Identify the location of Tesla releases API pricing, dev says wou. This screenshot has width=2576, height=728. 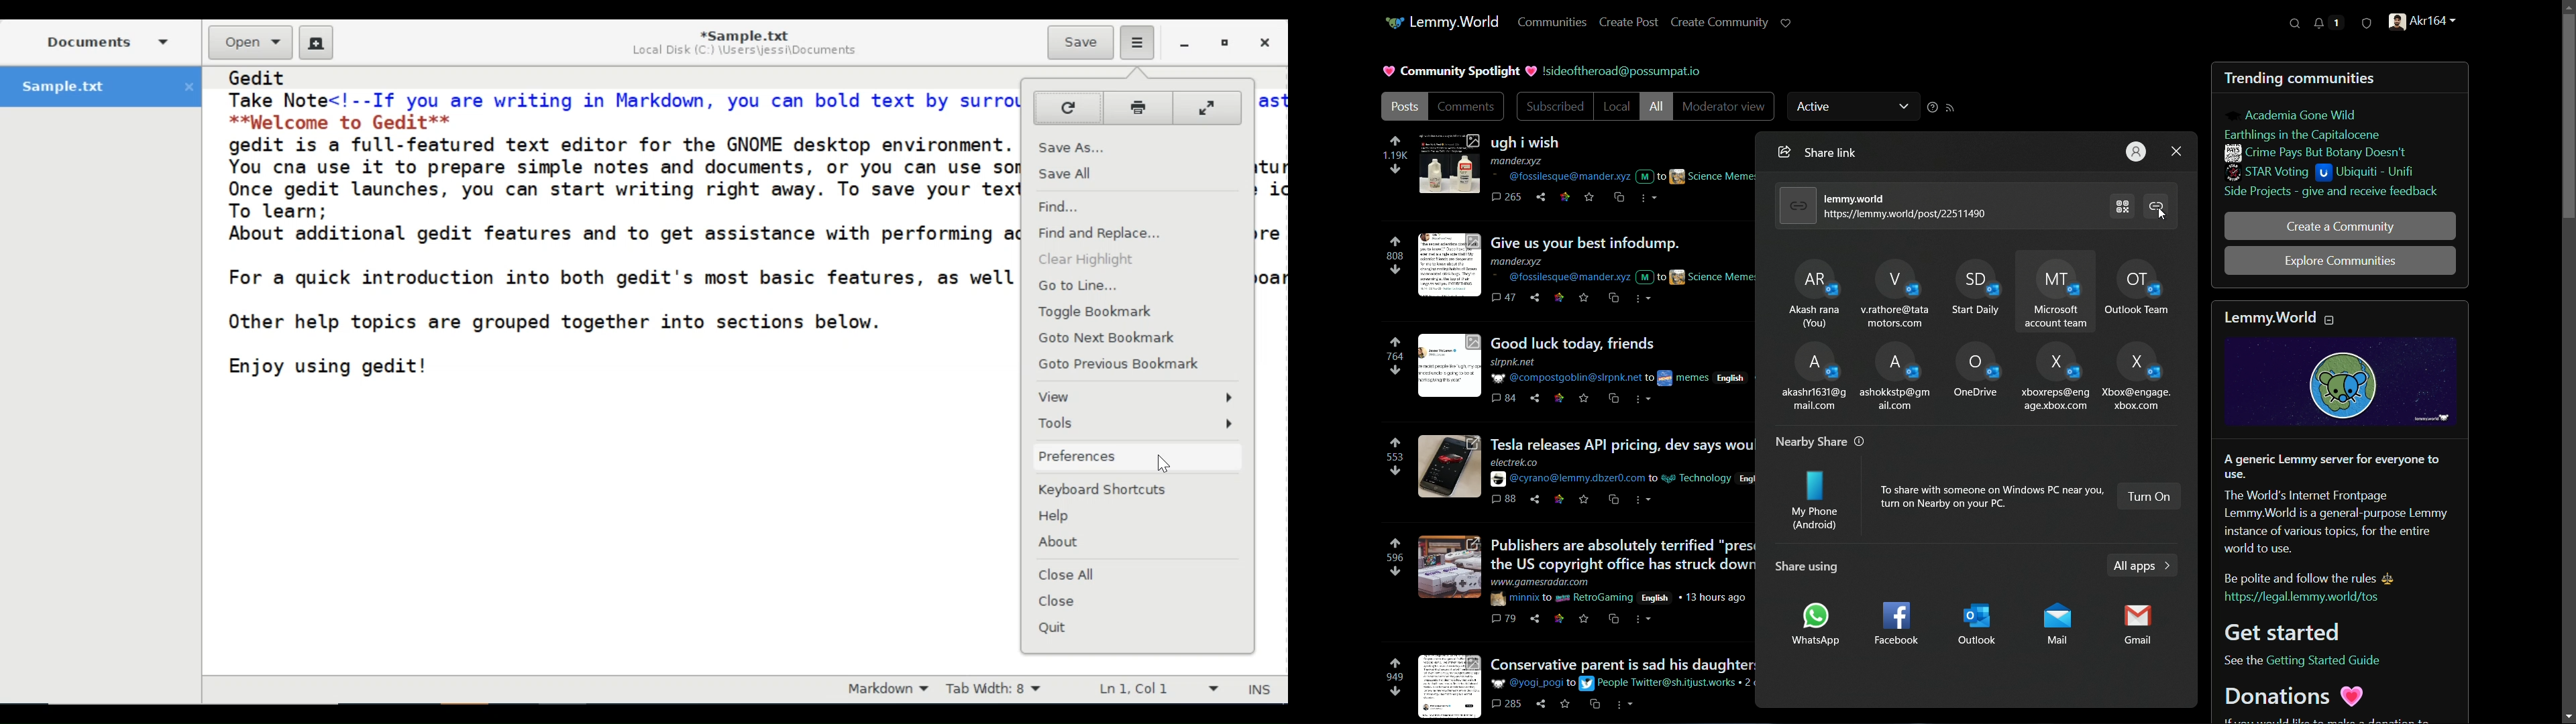
(1621, 445).